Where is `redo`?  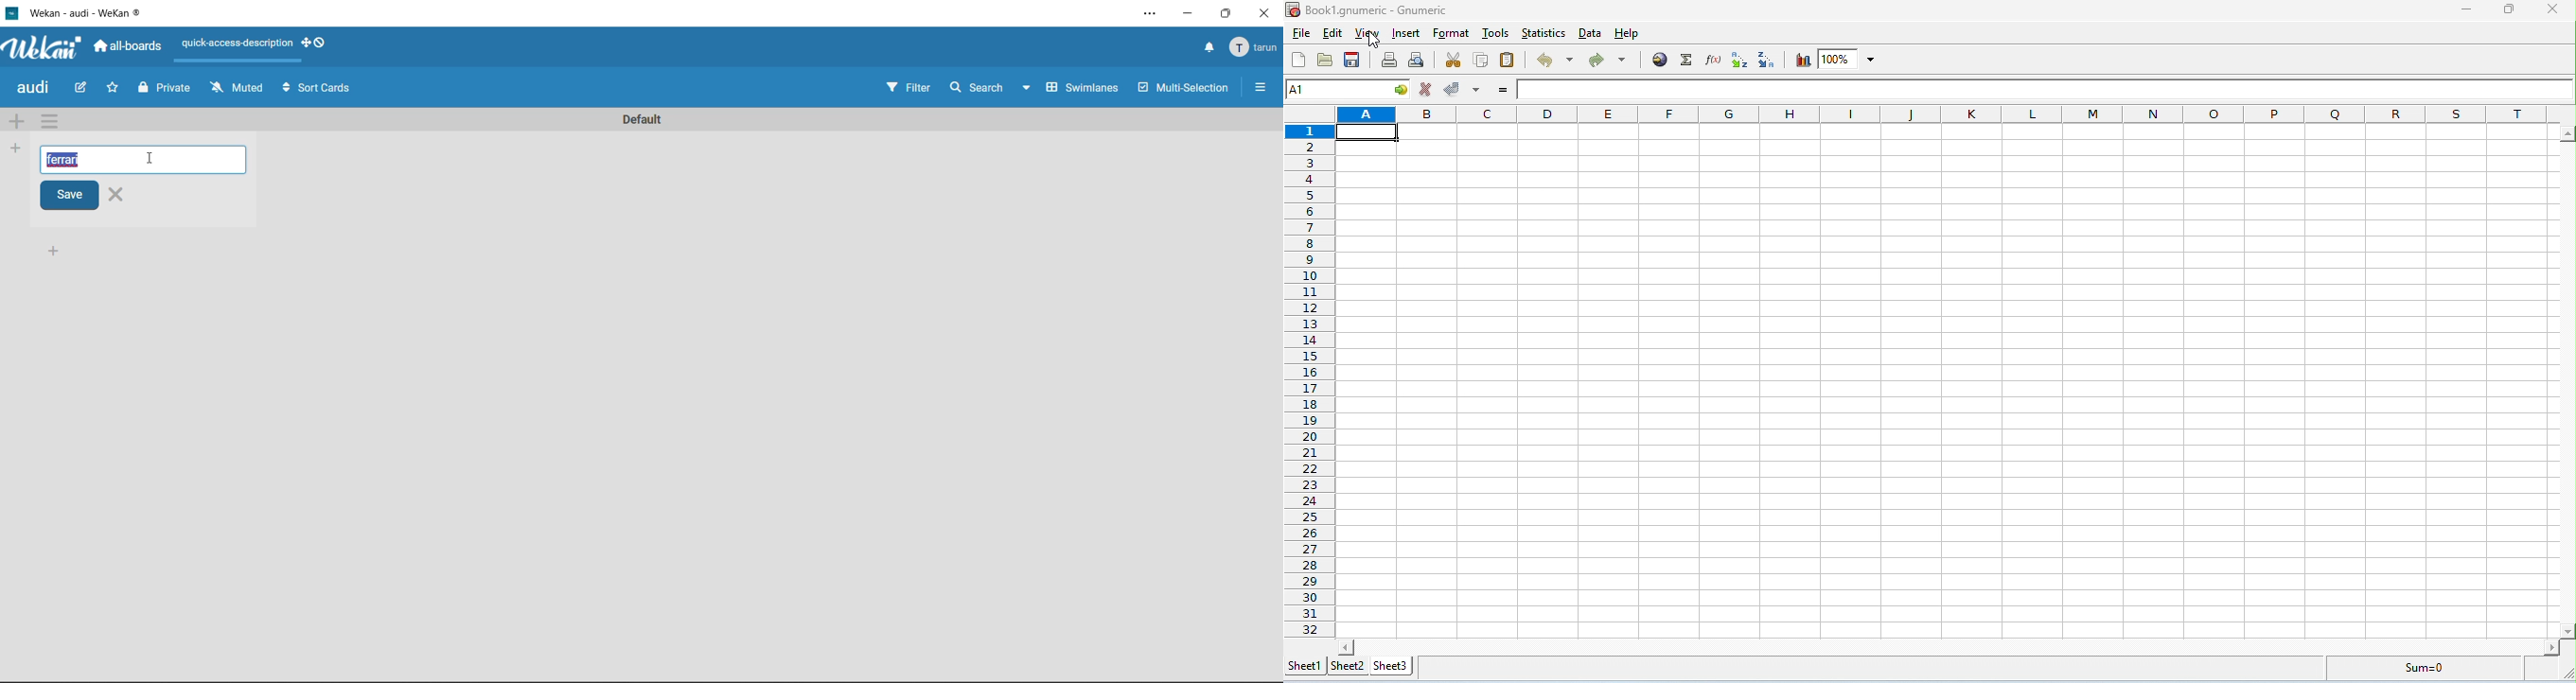 redo is located at coordinates (1609, 60).